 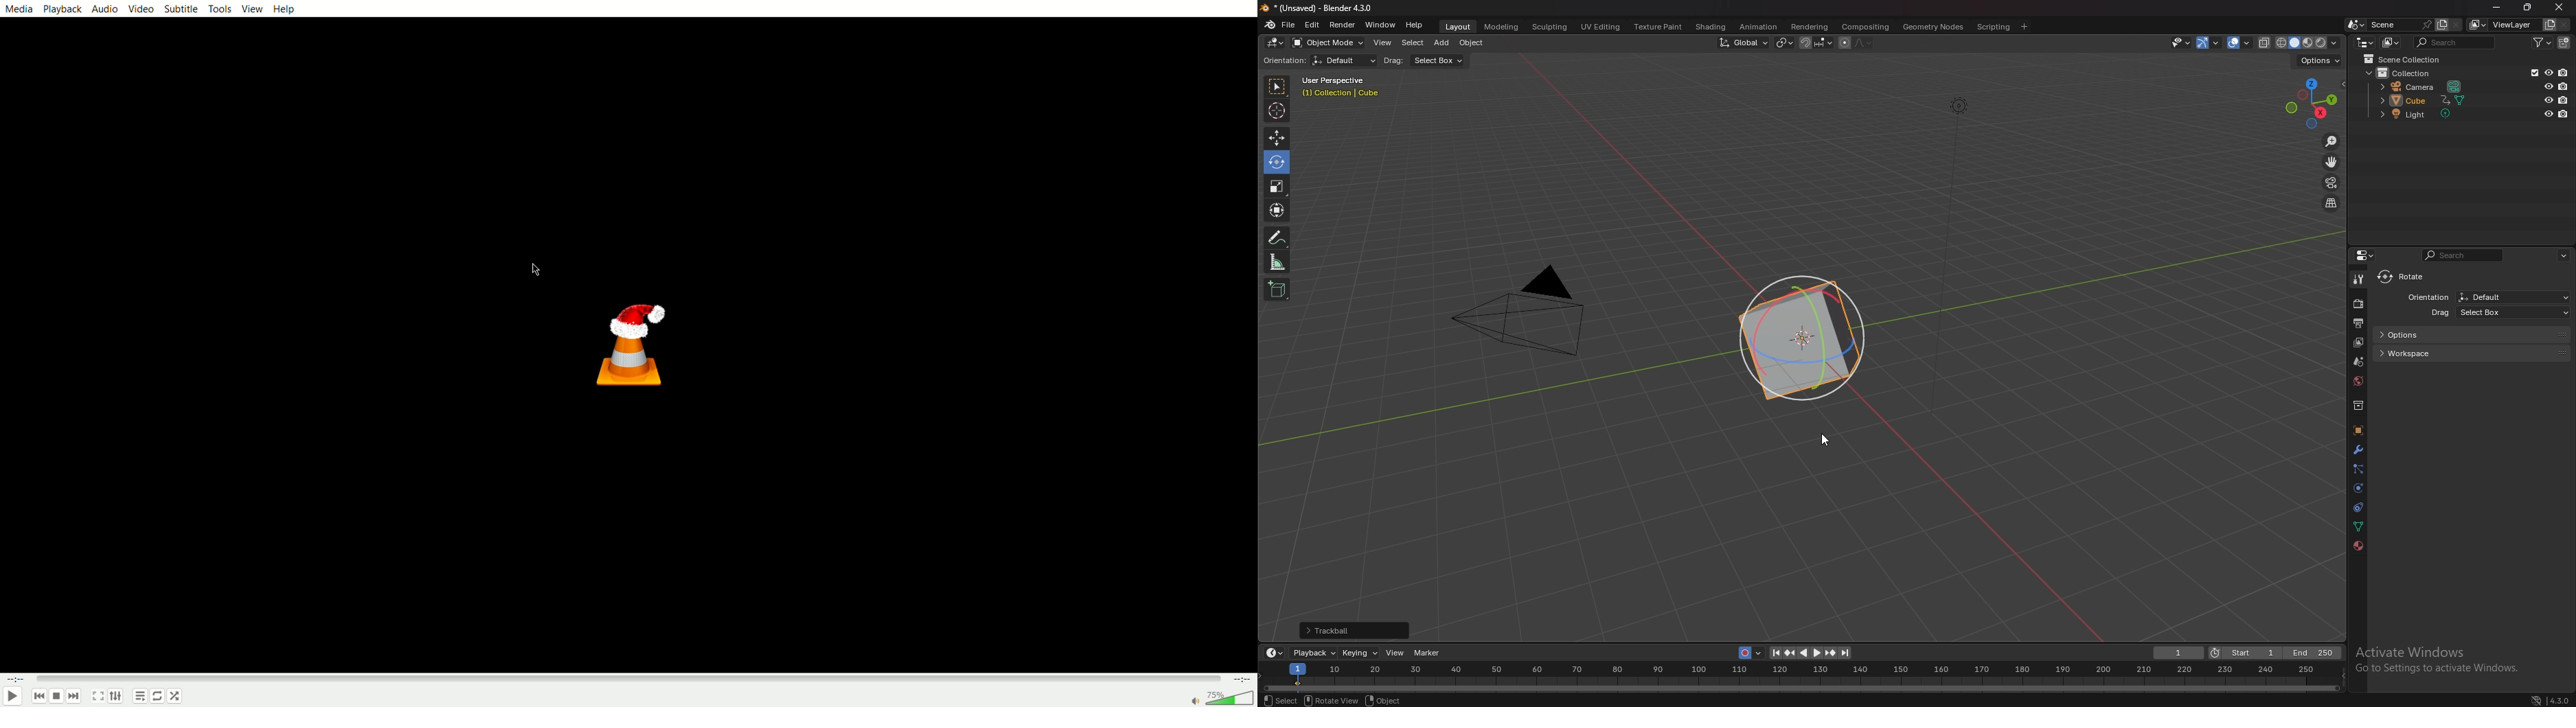 What do you see at coordinates (2496, 6) in the screenshot?
I see `minimize` at bounding box center [2496, 6].